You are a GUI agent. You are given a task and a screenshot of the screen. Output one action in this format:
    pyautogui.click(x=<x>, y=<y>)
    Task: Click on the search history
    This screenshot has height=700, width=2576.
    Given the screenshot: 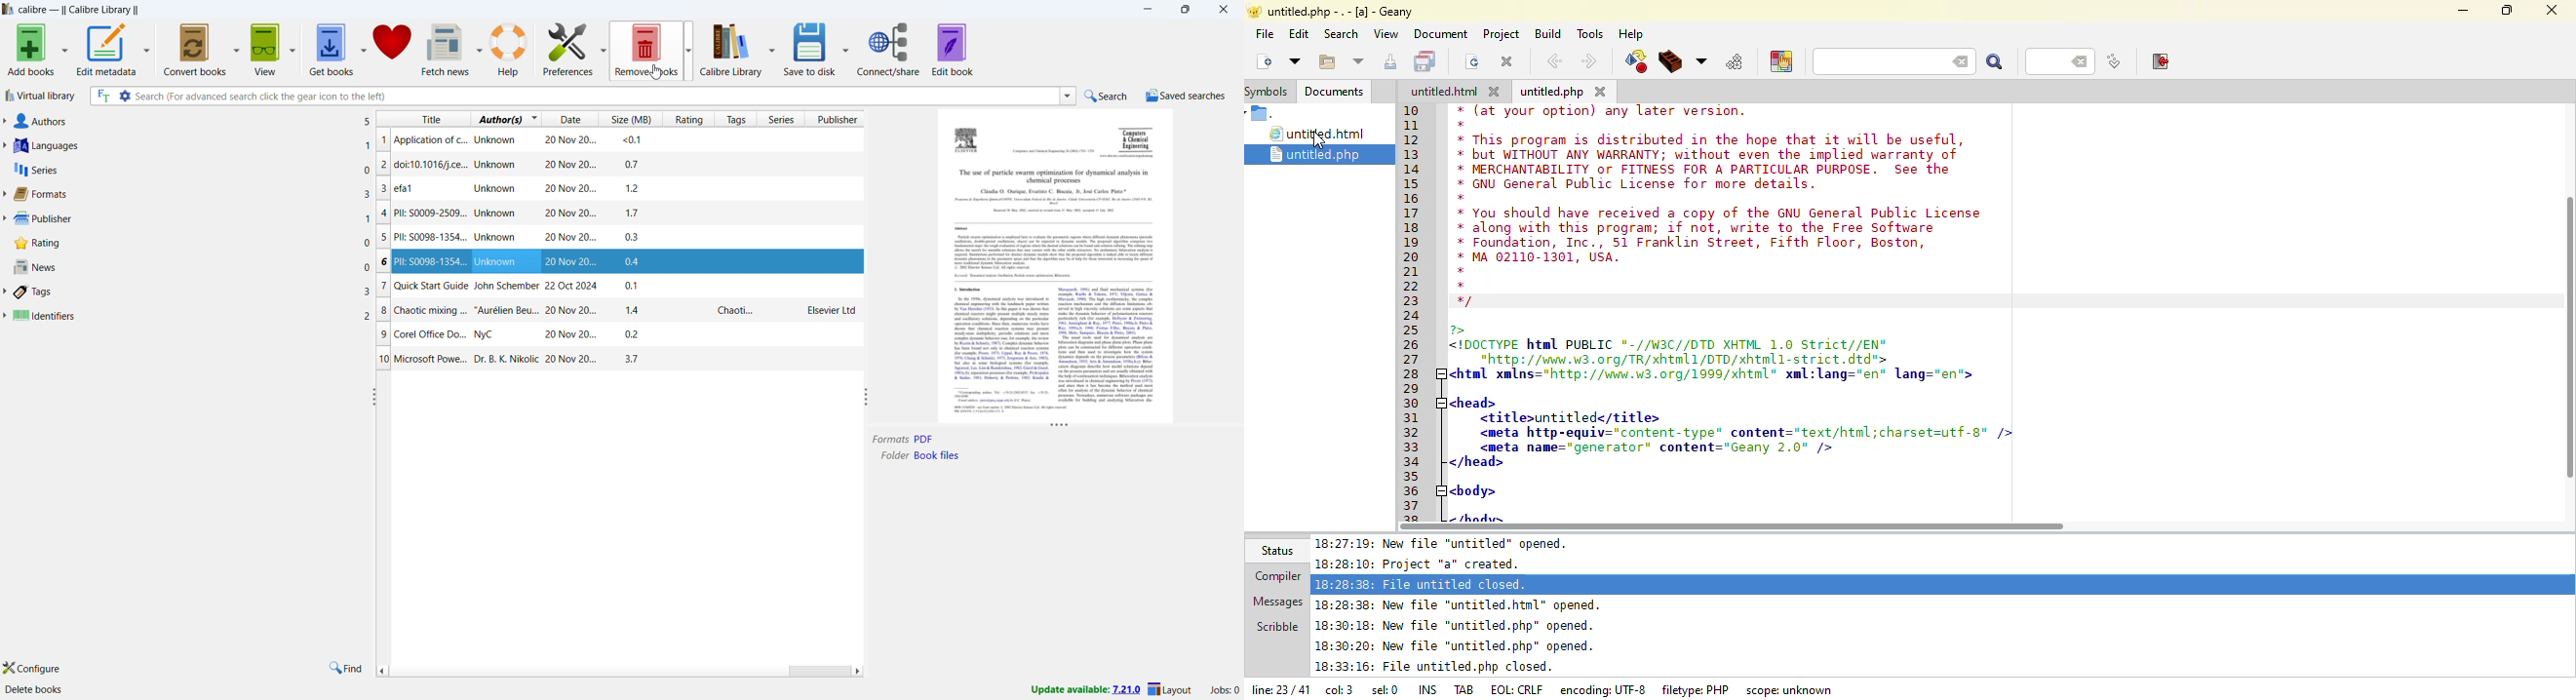 What is the action you would take?
    pyautogui.click(x=1069, y=95)
    